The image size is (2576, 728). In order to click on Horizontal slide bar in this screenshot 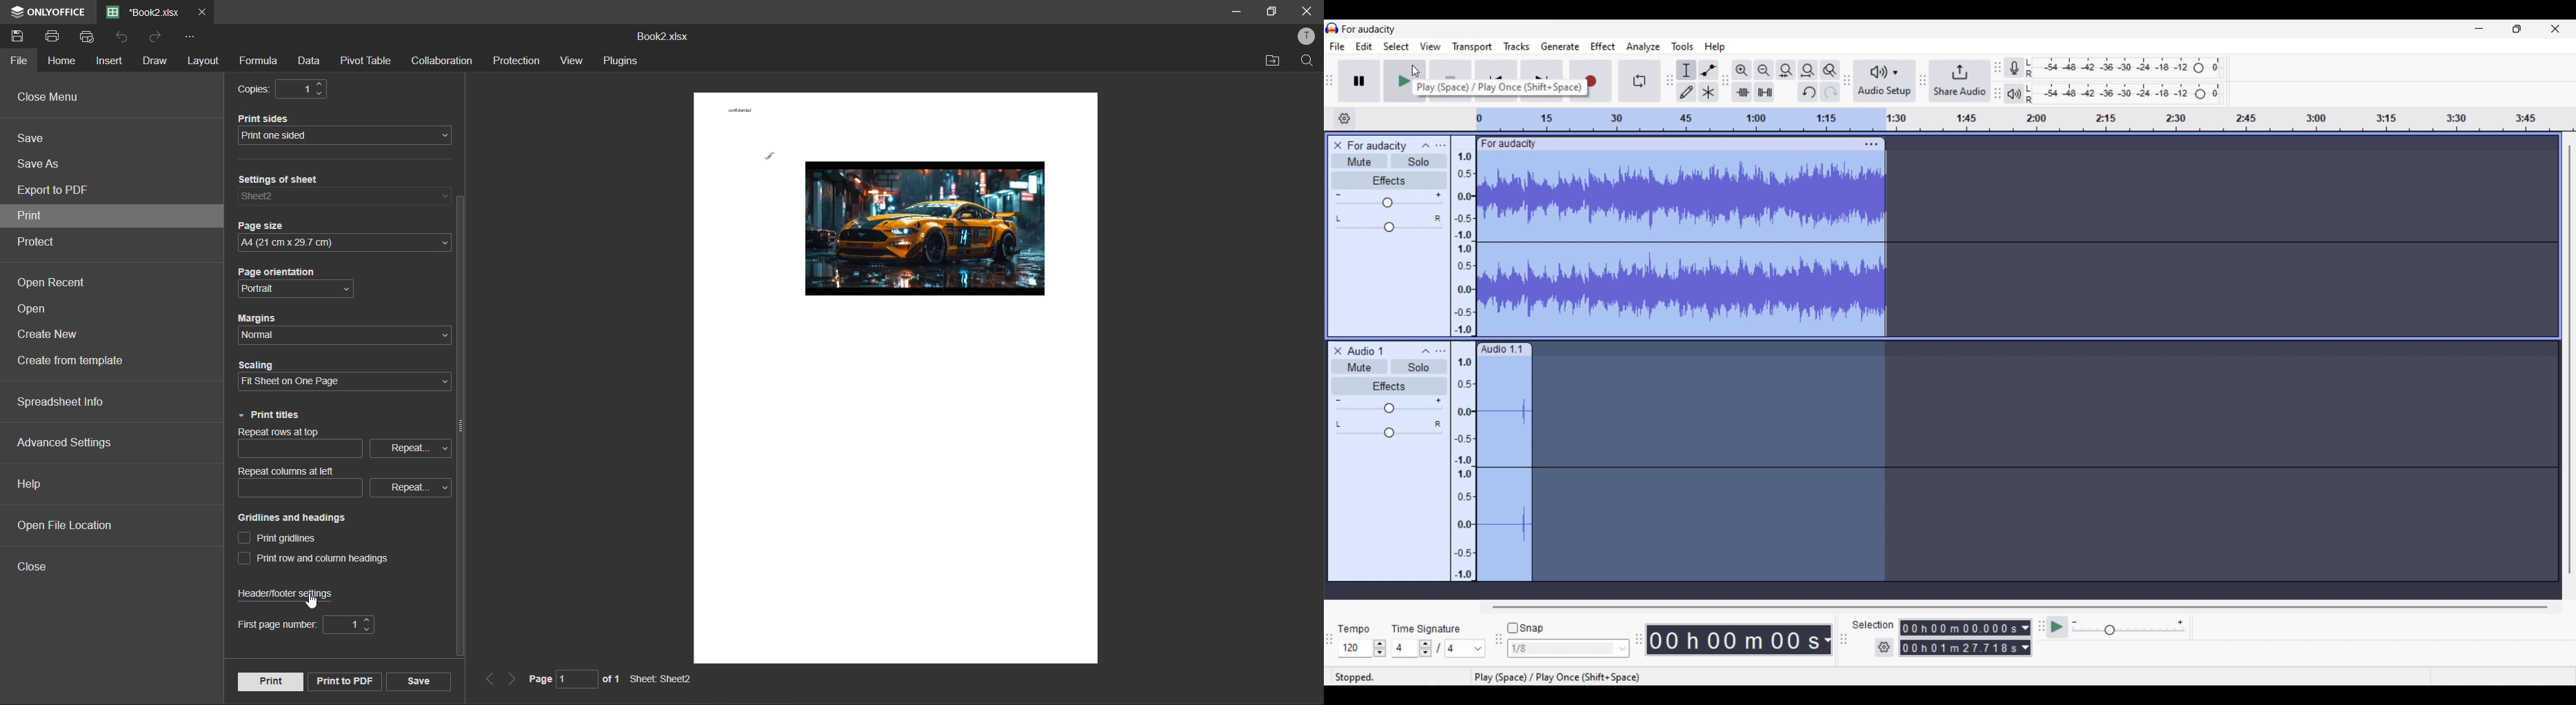, I will do `click(2019, 607)`.